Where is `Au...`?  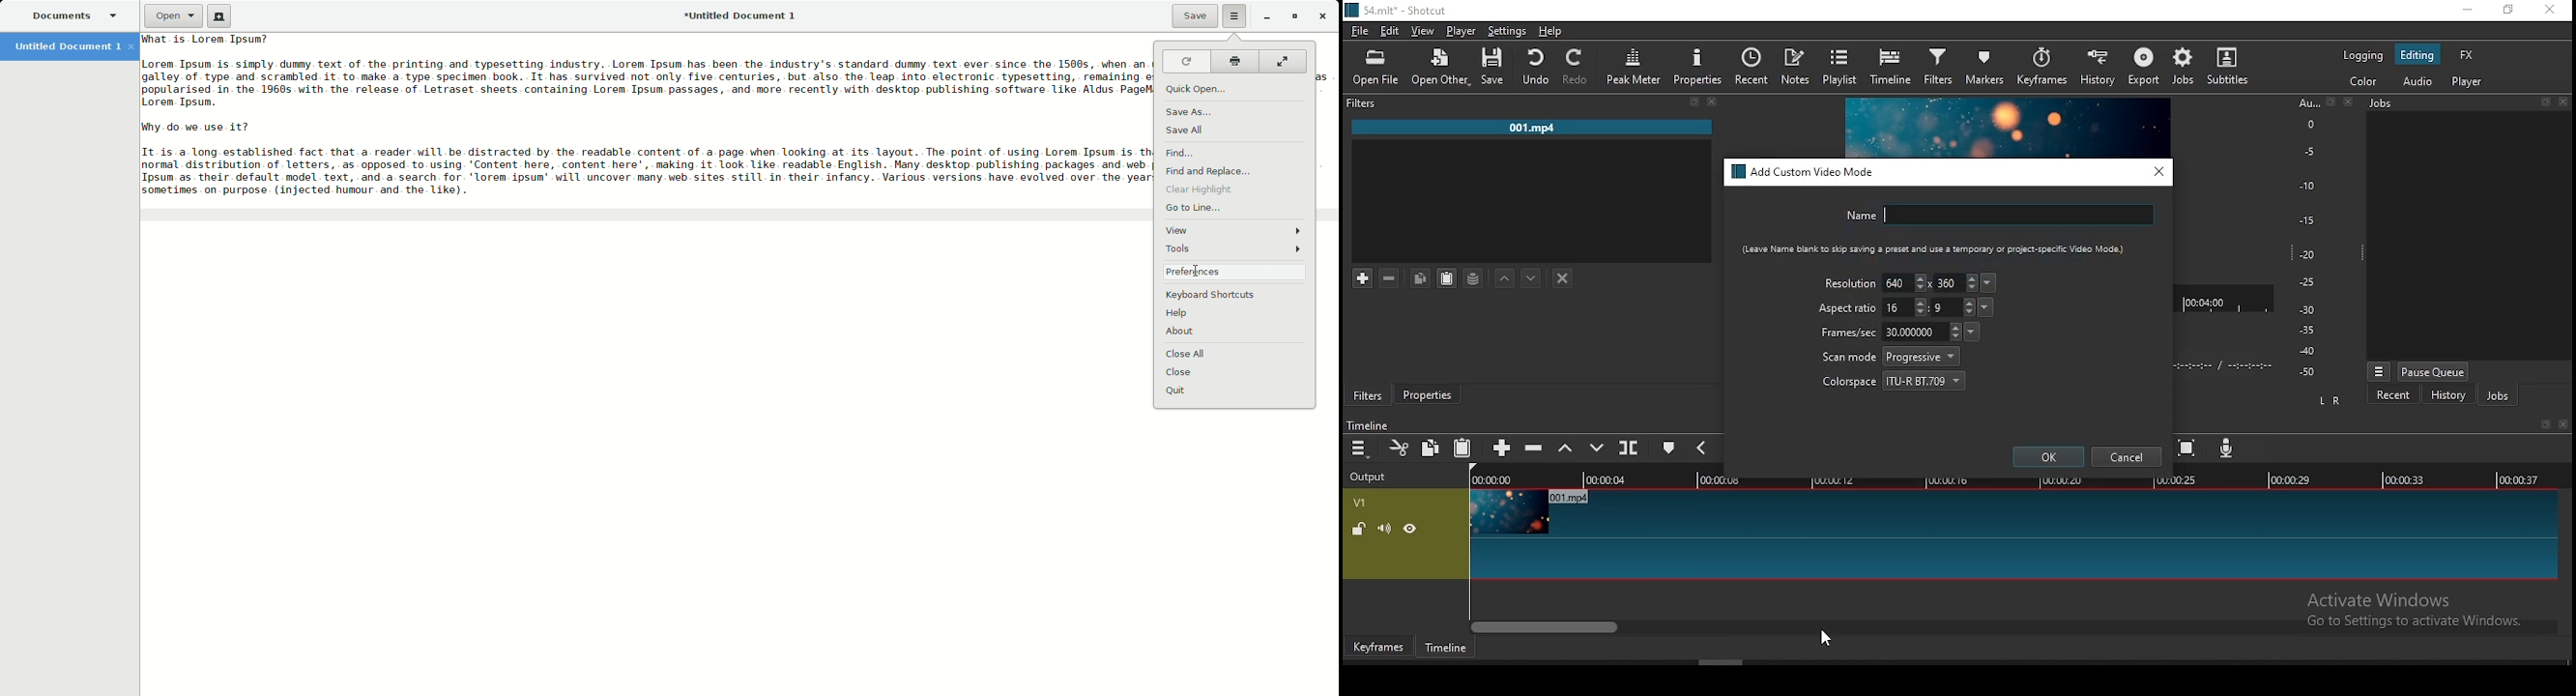 Au... is located at coordinates (2305, 102).